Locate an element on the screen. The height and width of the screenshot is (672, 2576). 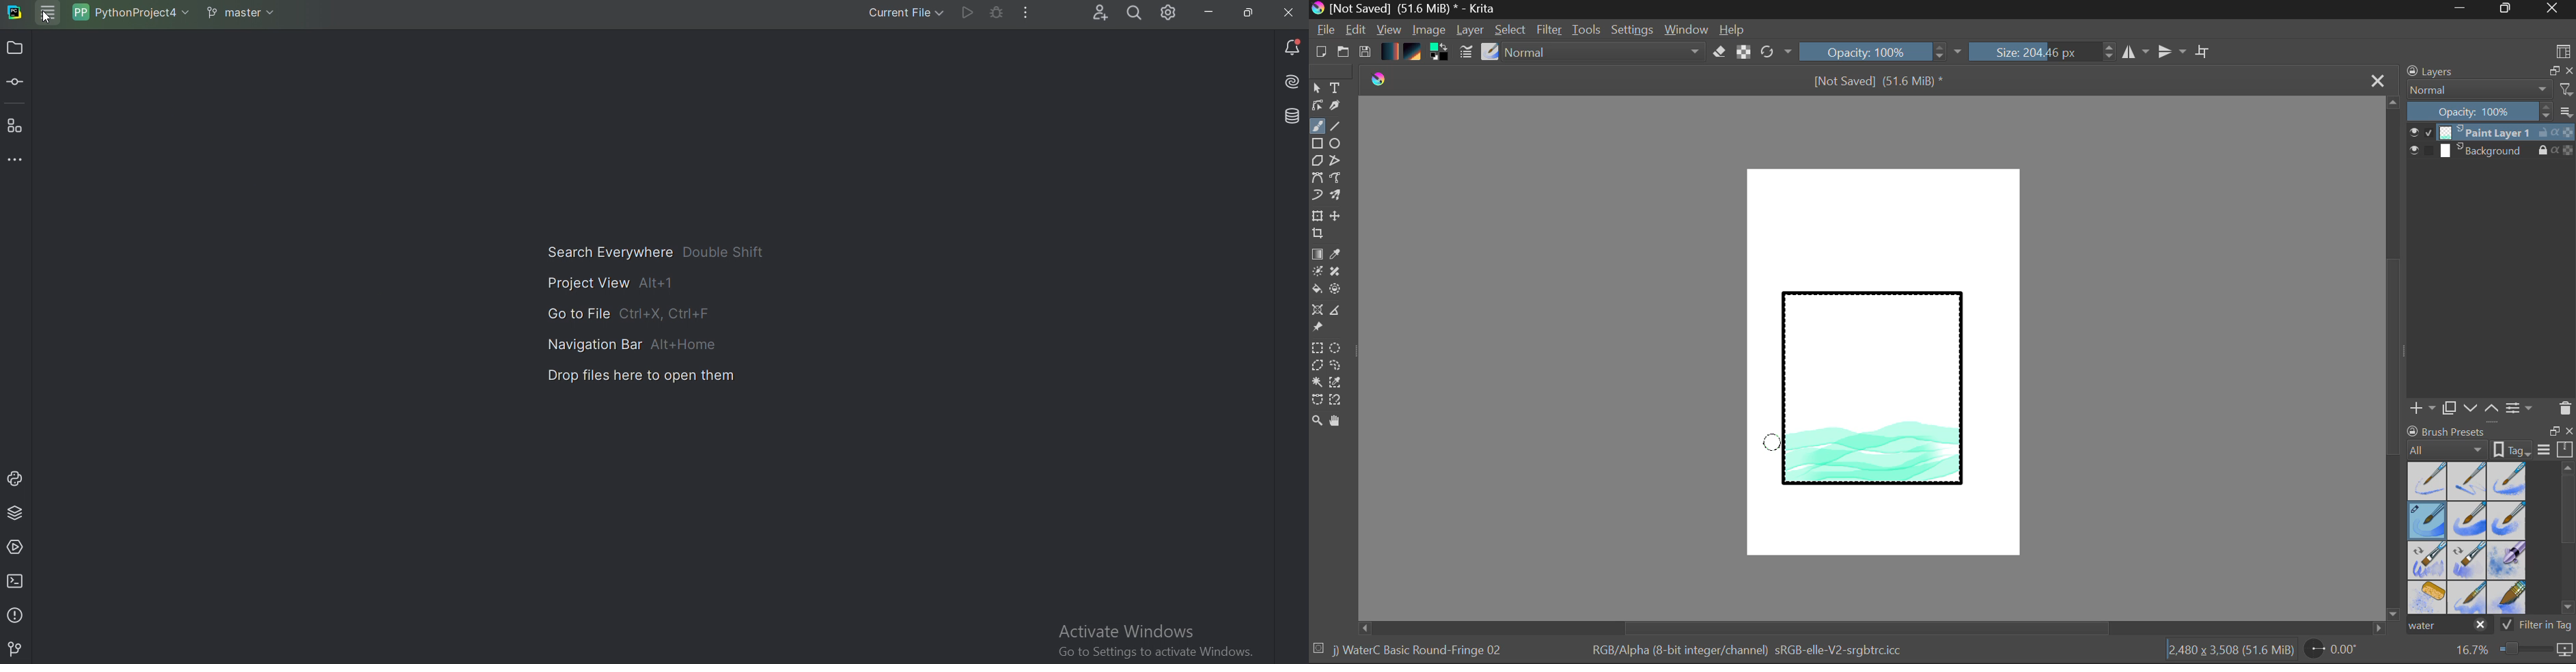
Transform Layer is located at coordinates (1317, 215).